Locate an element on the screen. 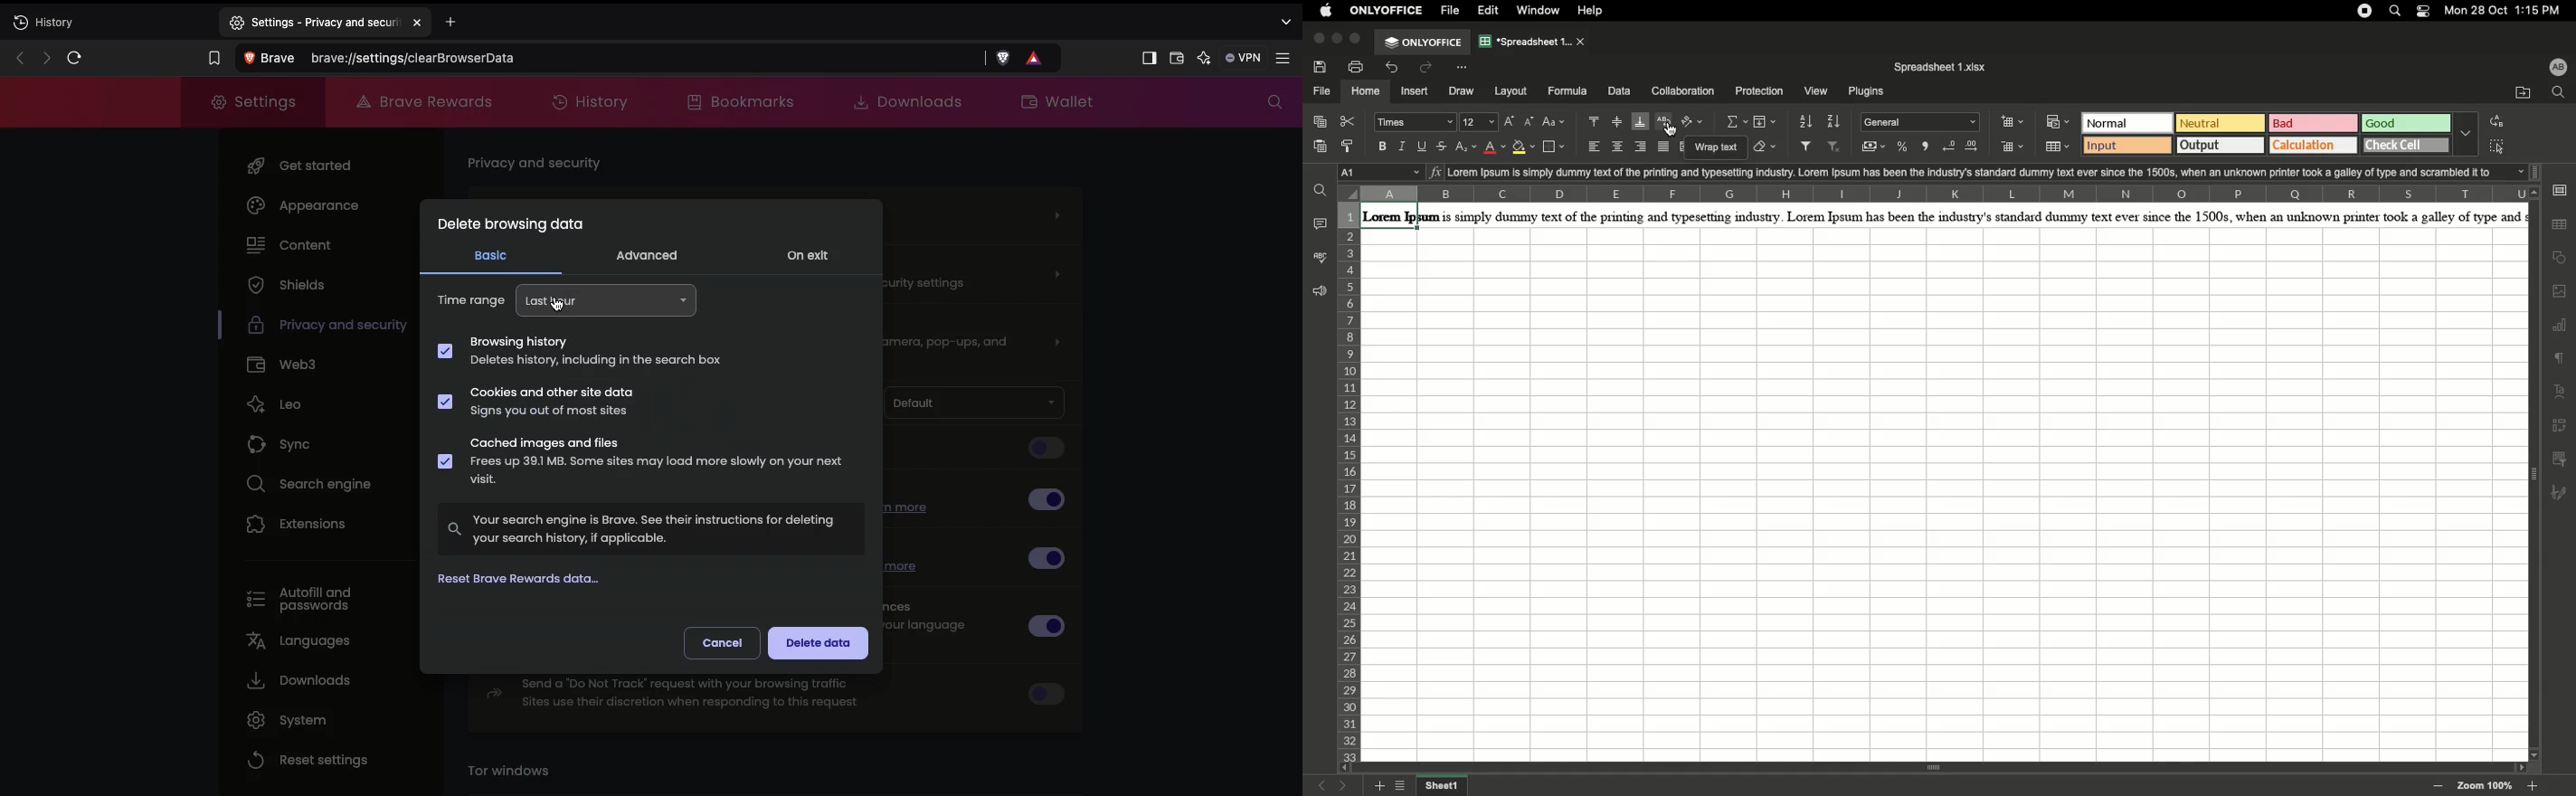 This screenshot has width=2576, height=812. Edit is located at coordinates (1491, 10).